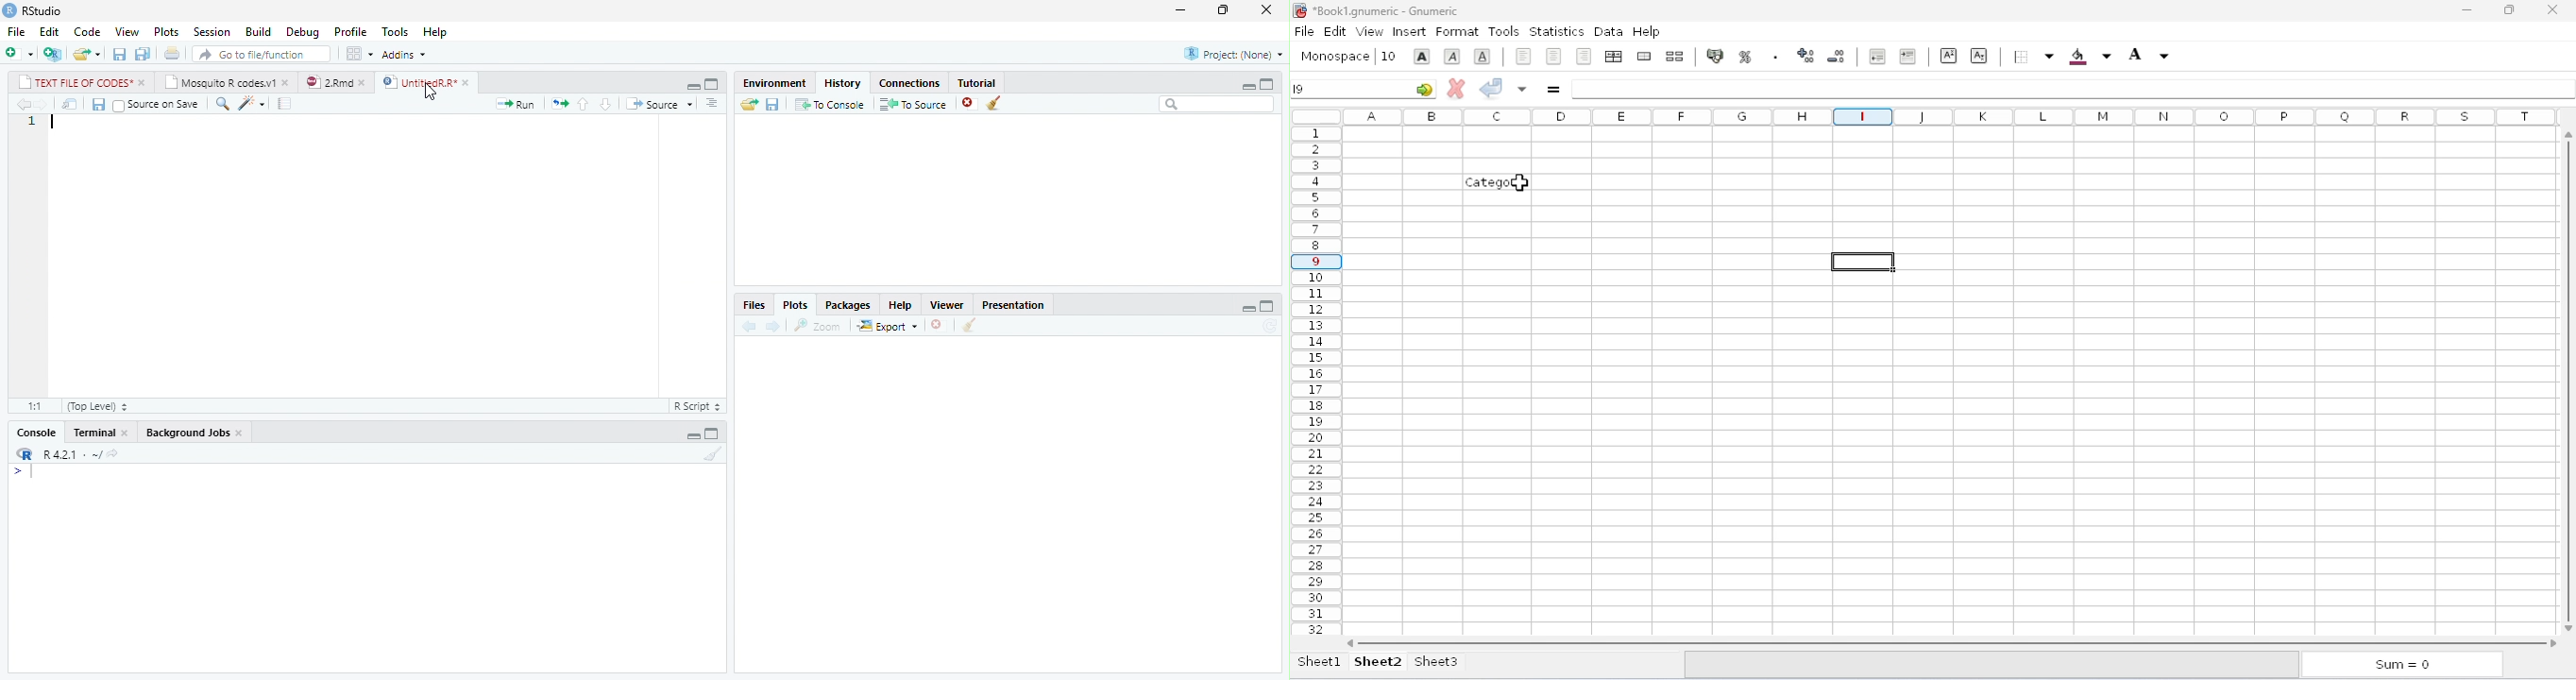  Describe the element at coordinates (693, 87) in the screenshot. I see `minimize` at that location.